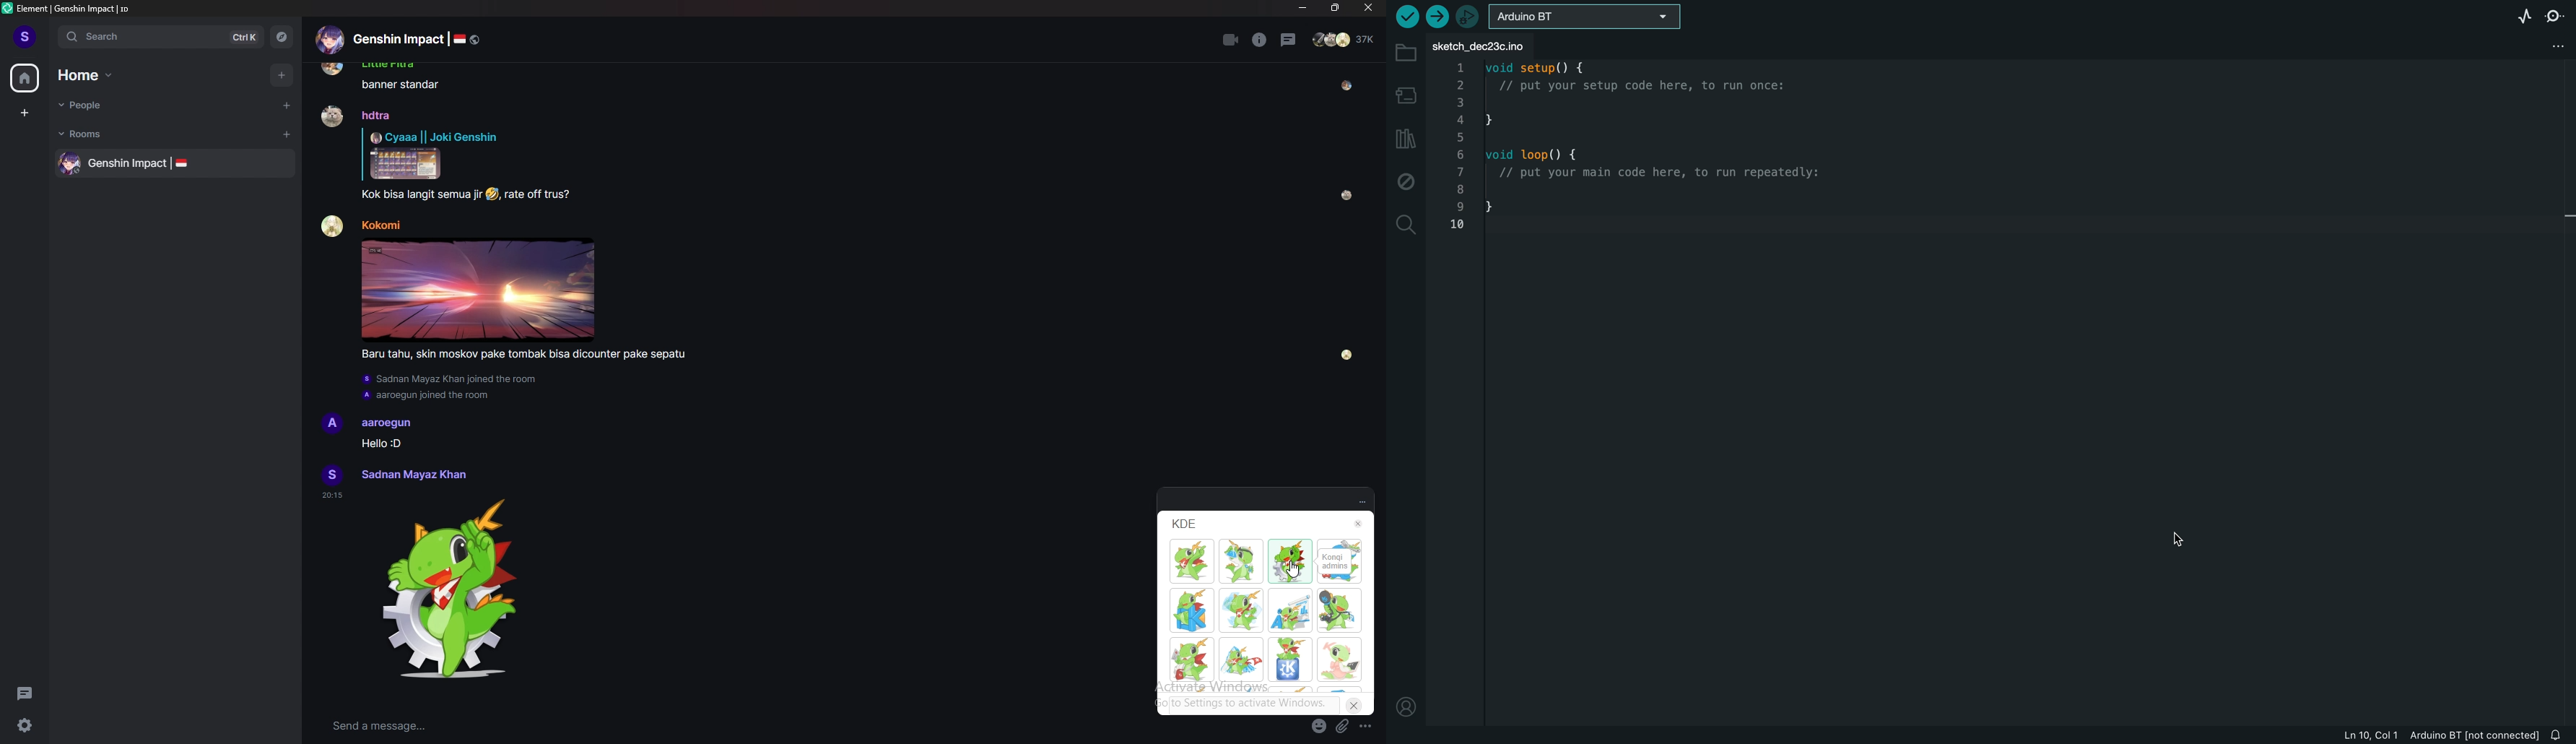 The width and height of the screenshot is (2576, 756). Describe the element at coordinates (332, 496) in the screenshot. I see `20:15` at that location.